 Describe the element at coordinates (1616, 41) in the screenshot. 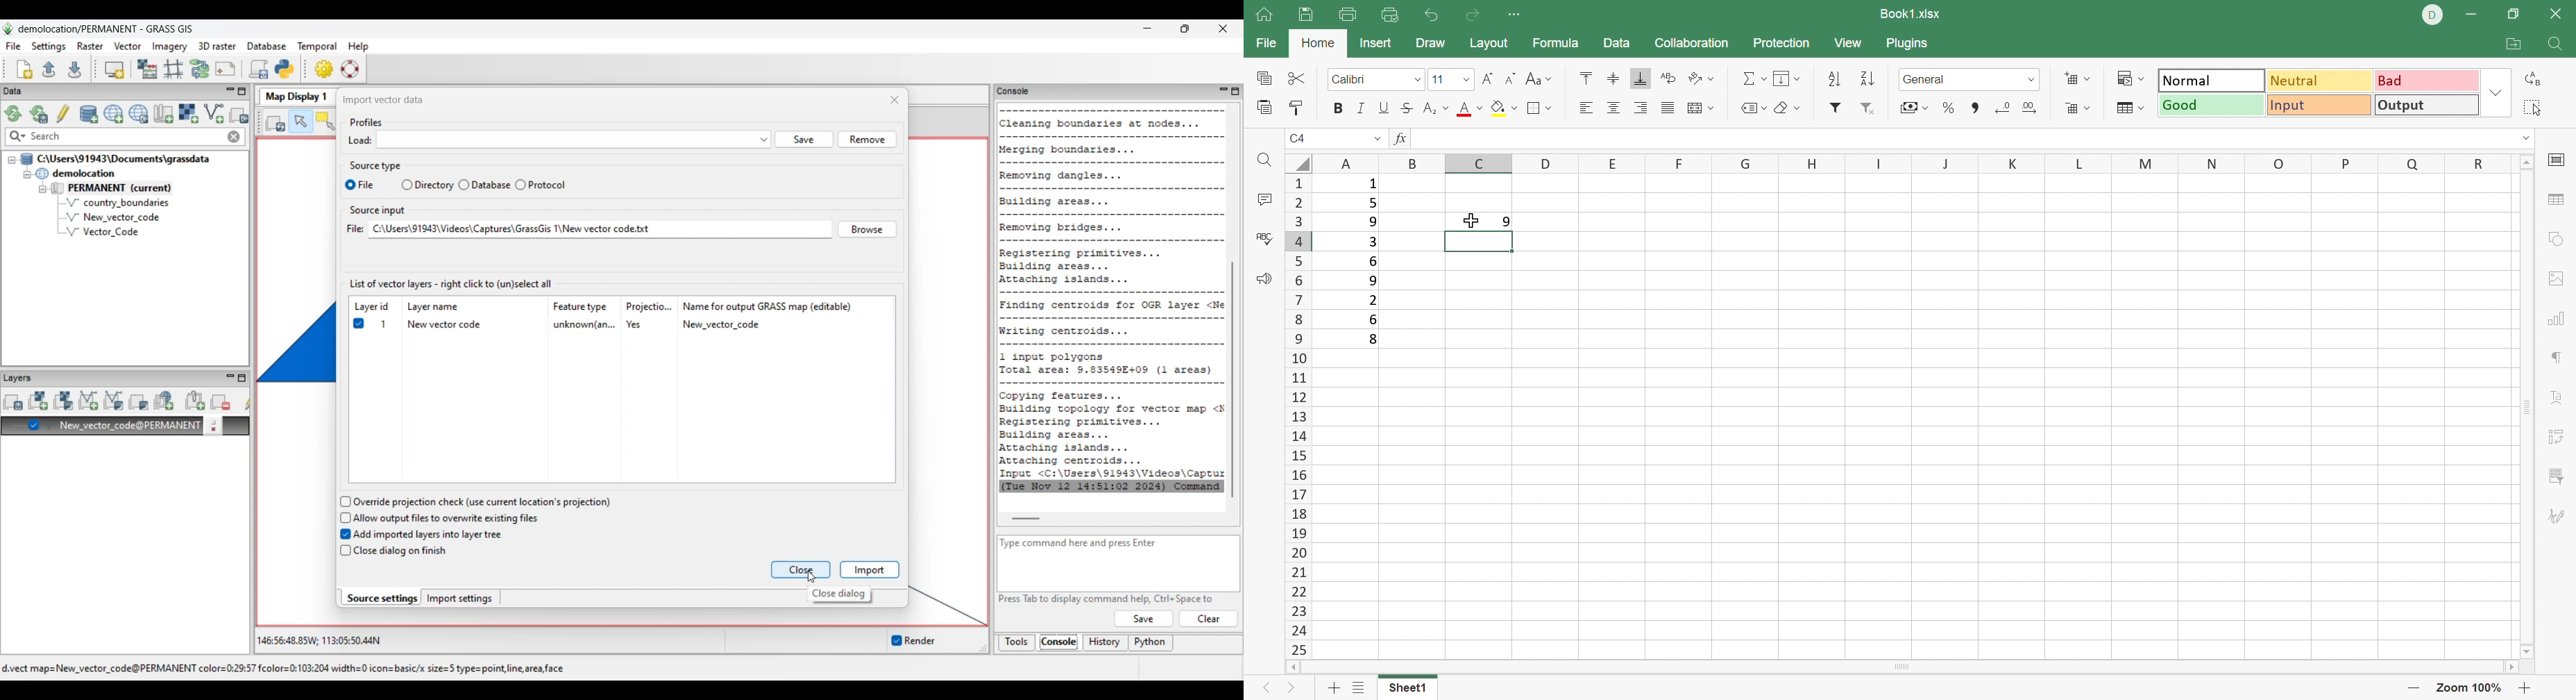

I see `Data` at that location.